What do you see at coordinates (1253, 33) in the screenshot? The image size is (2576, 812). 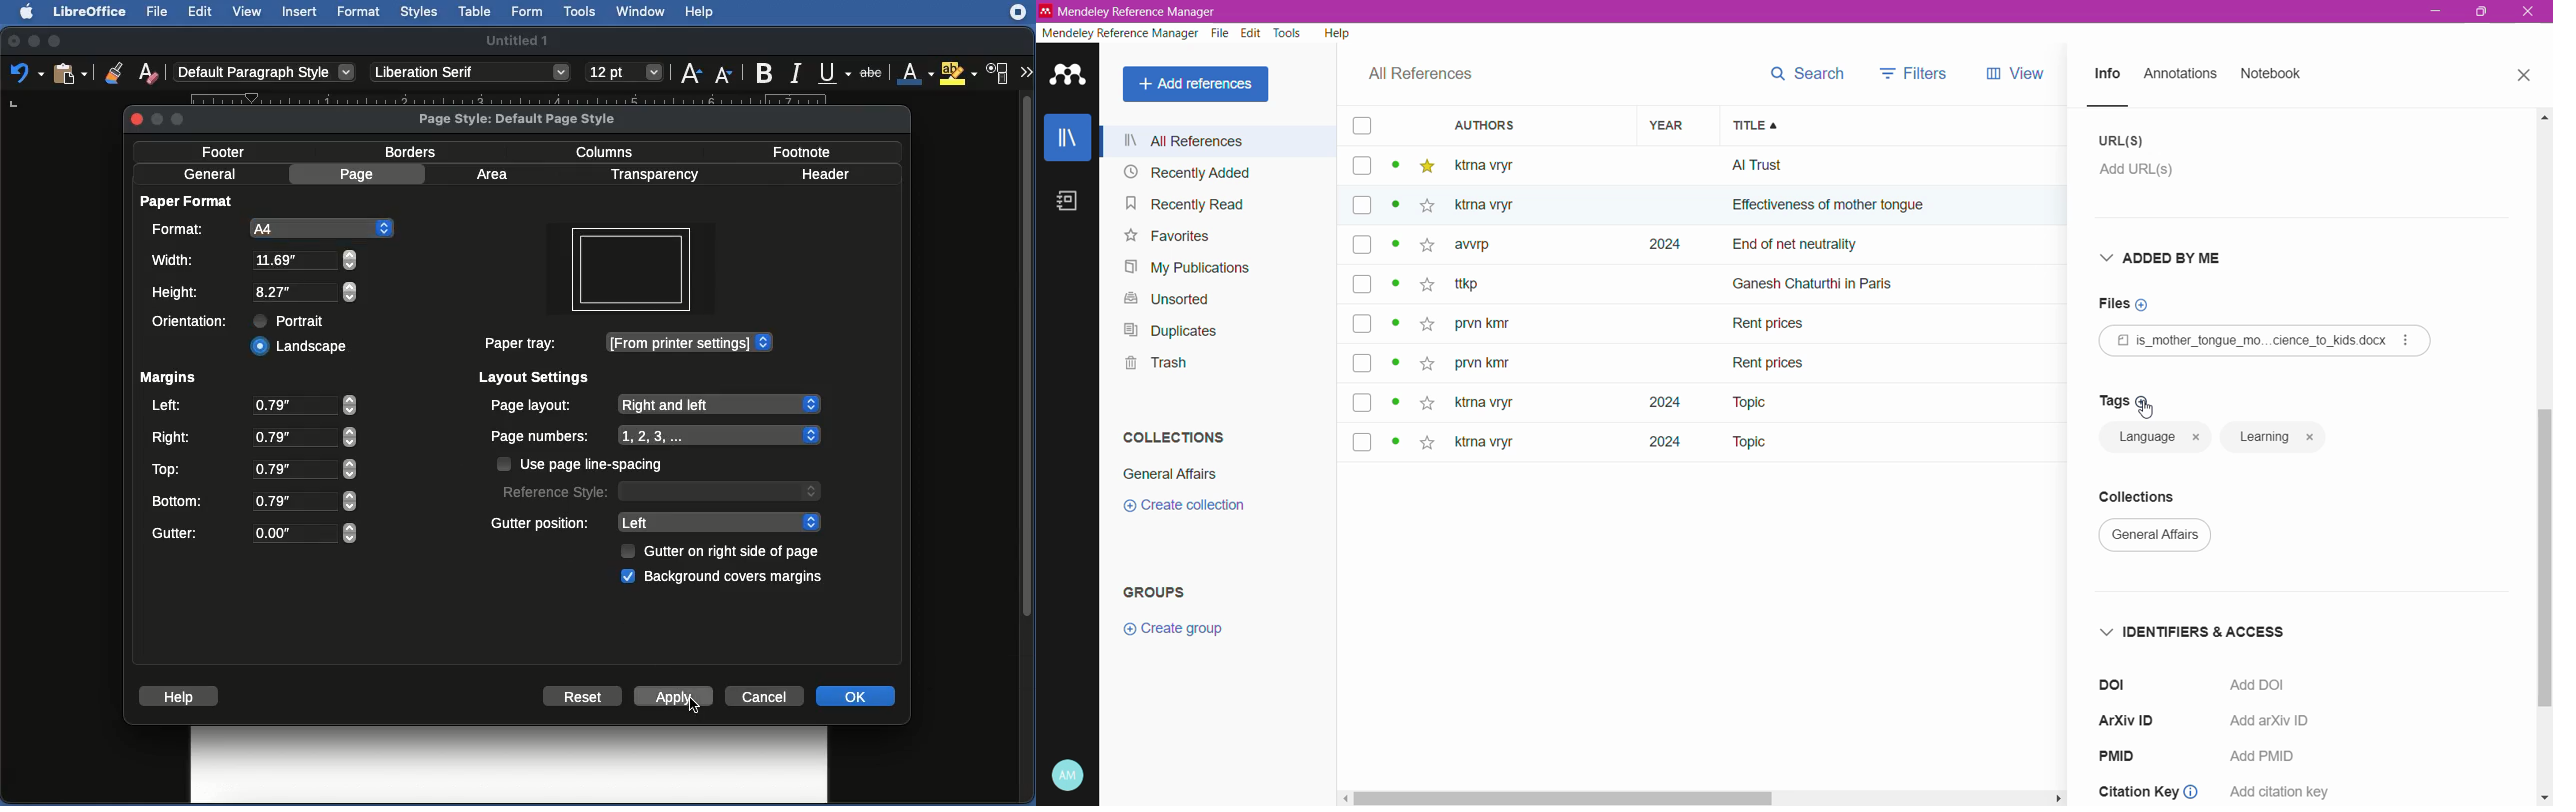 I see `Edit` at bounding box center [1253, 33].